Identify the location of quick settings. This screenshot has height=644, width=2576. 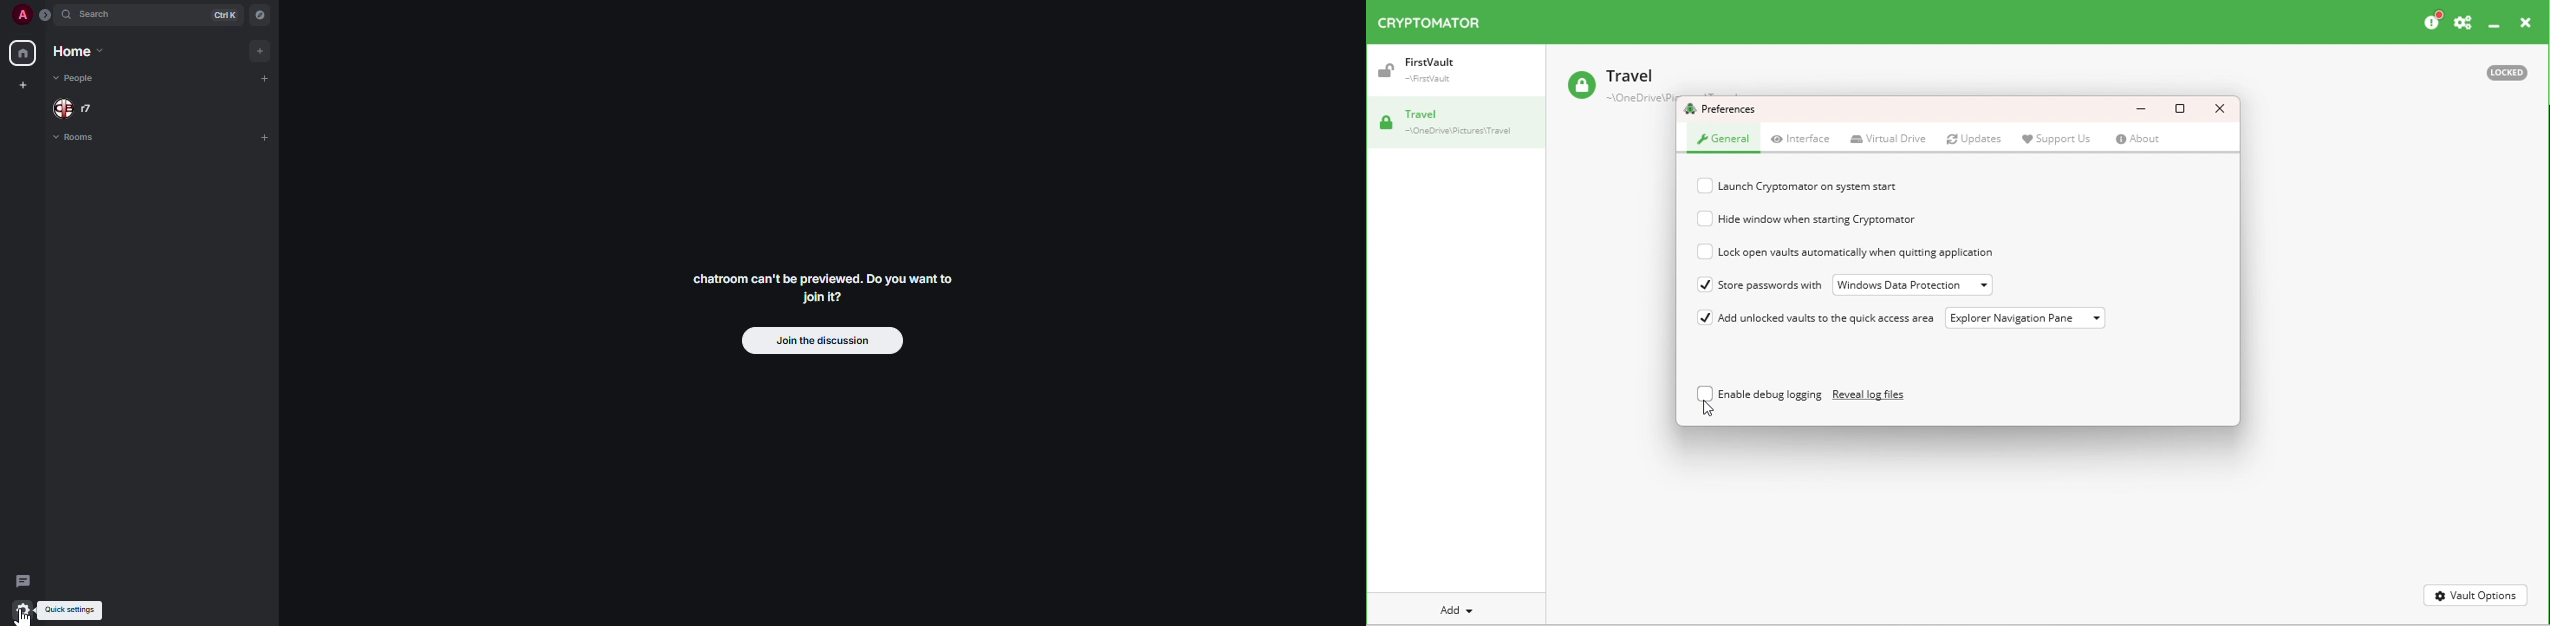
(20, 610).